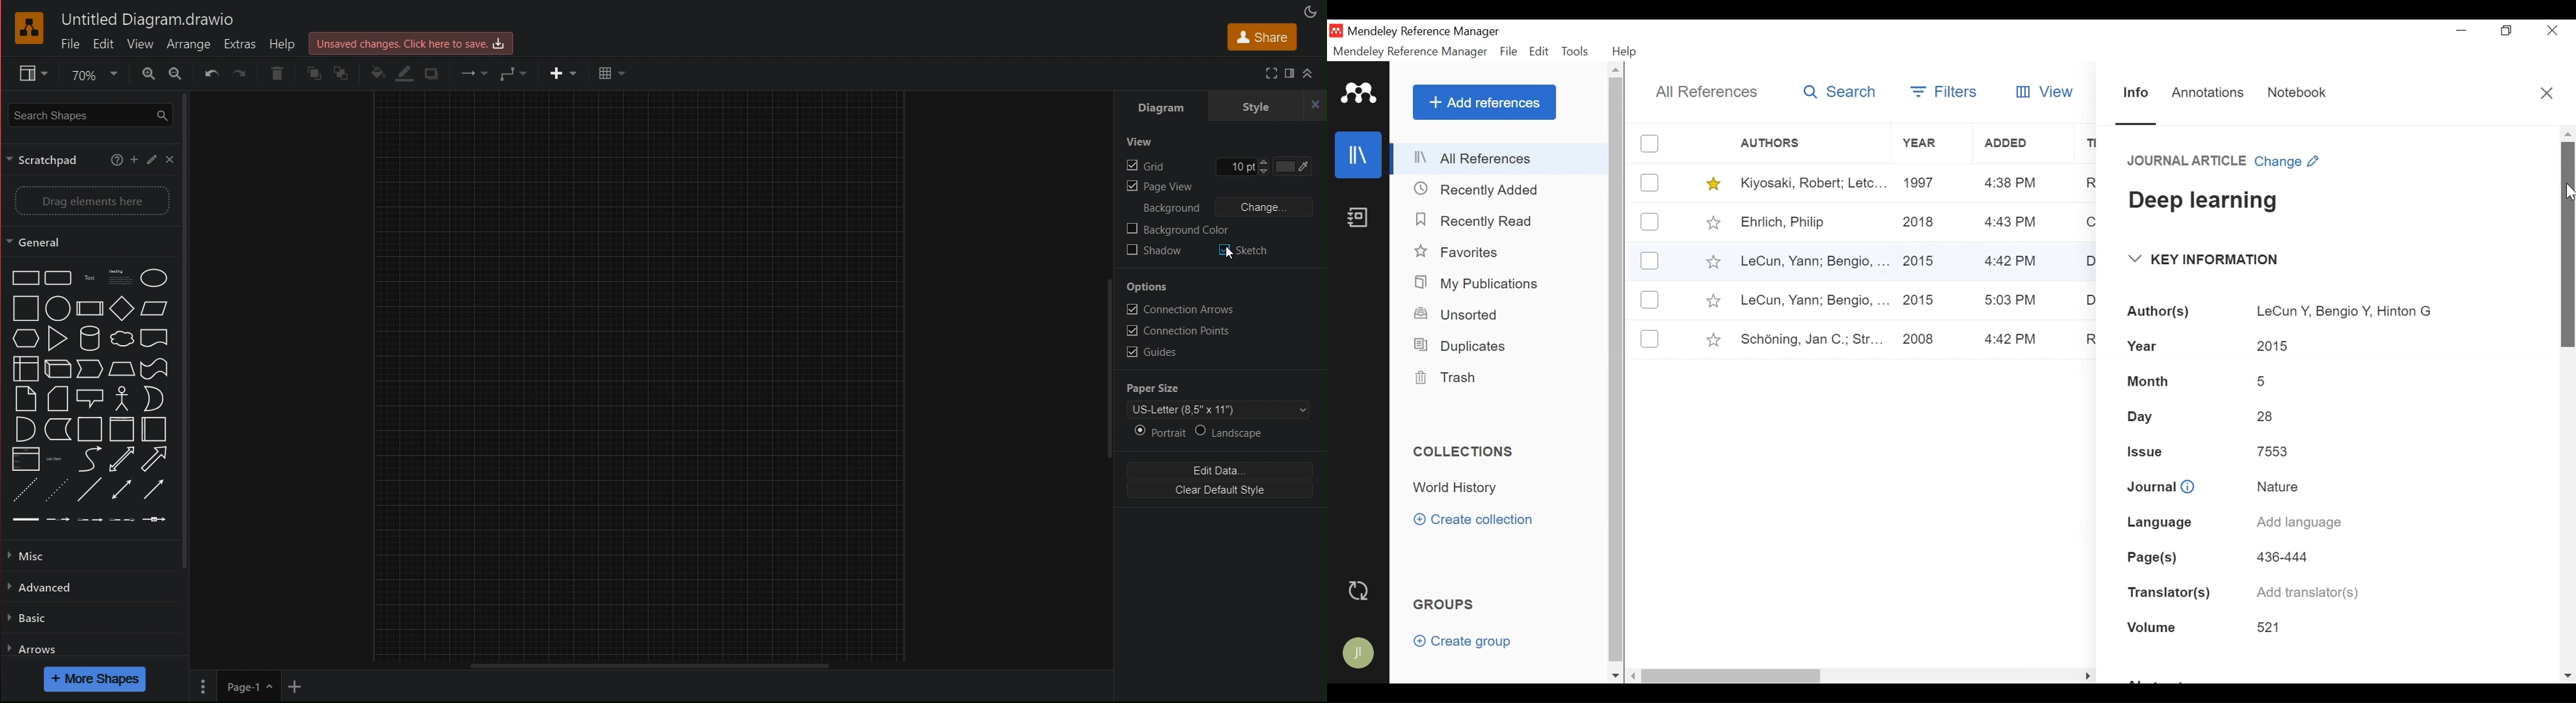 This screenshot has width=2576, height=728. I want to click on Close, so click(2552, 31).